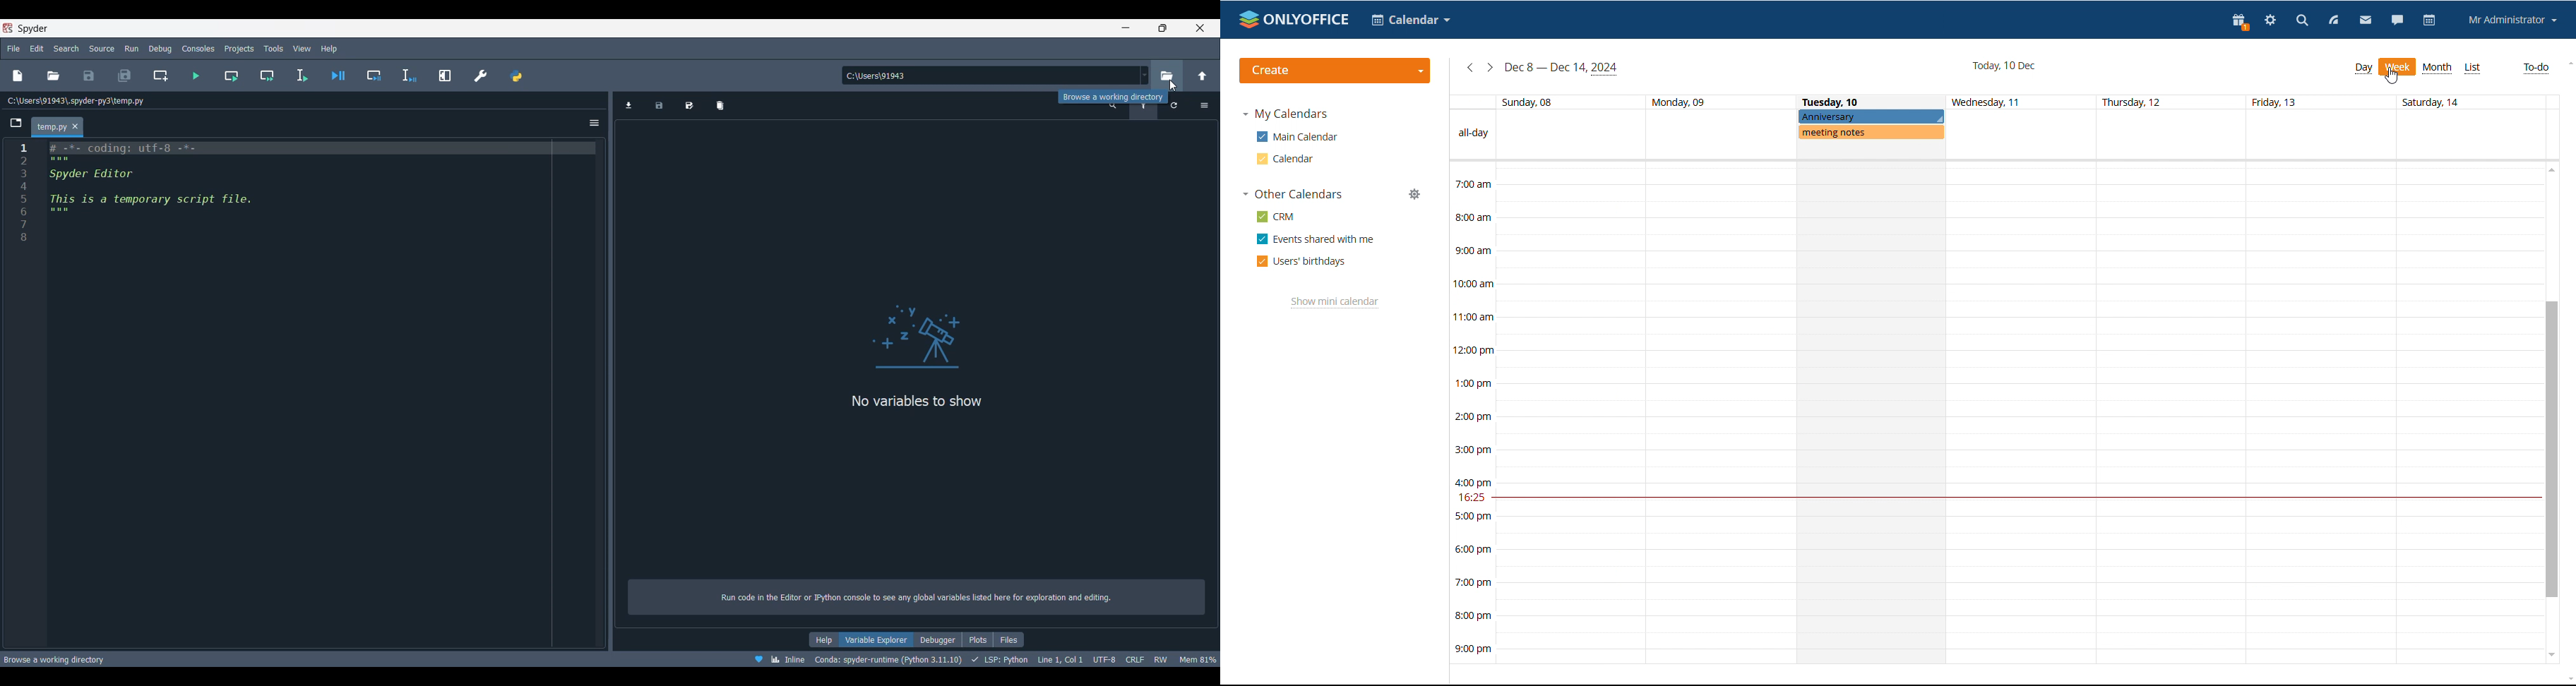 The height and width of the screenshot is (700, 2576). I want to click on Remove all variables, so click(720, 105).